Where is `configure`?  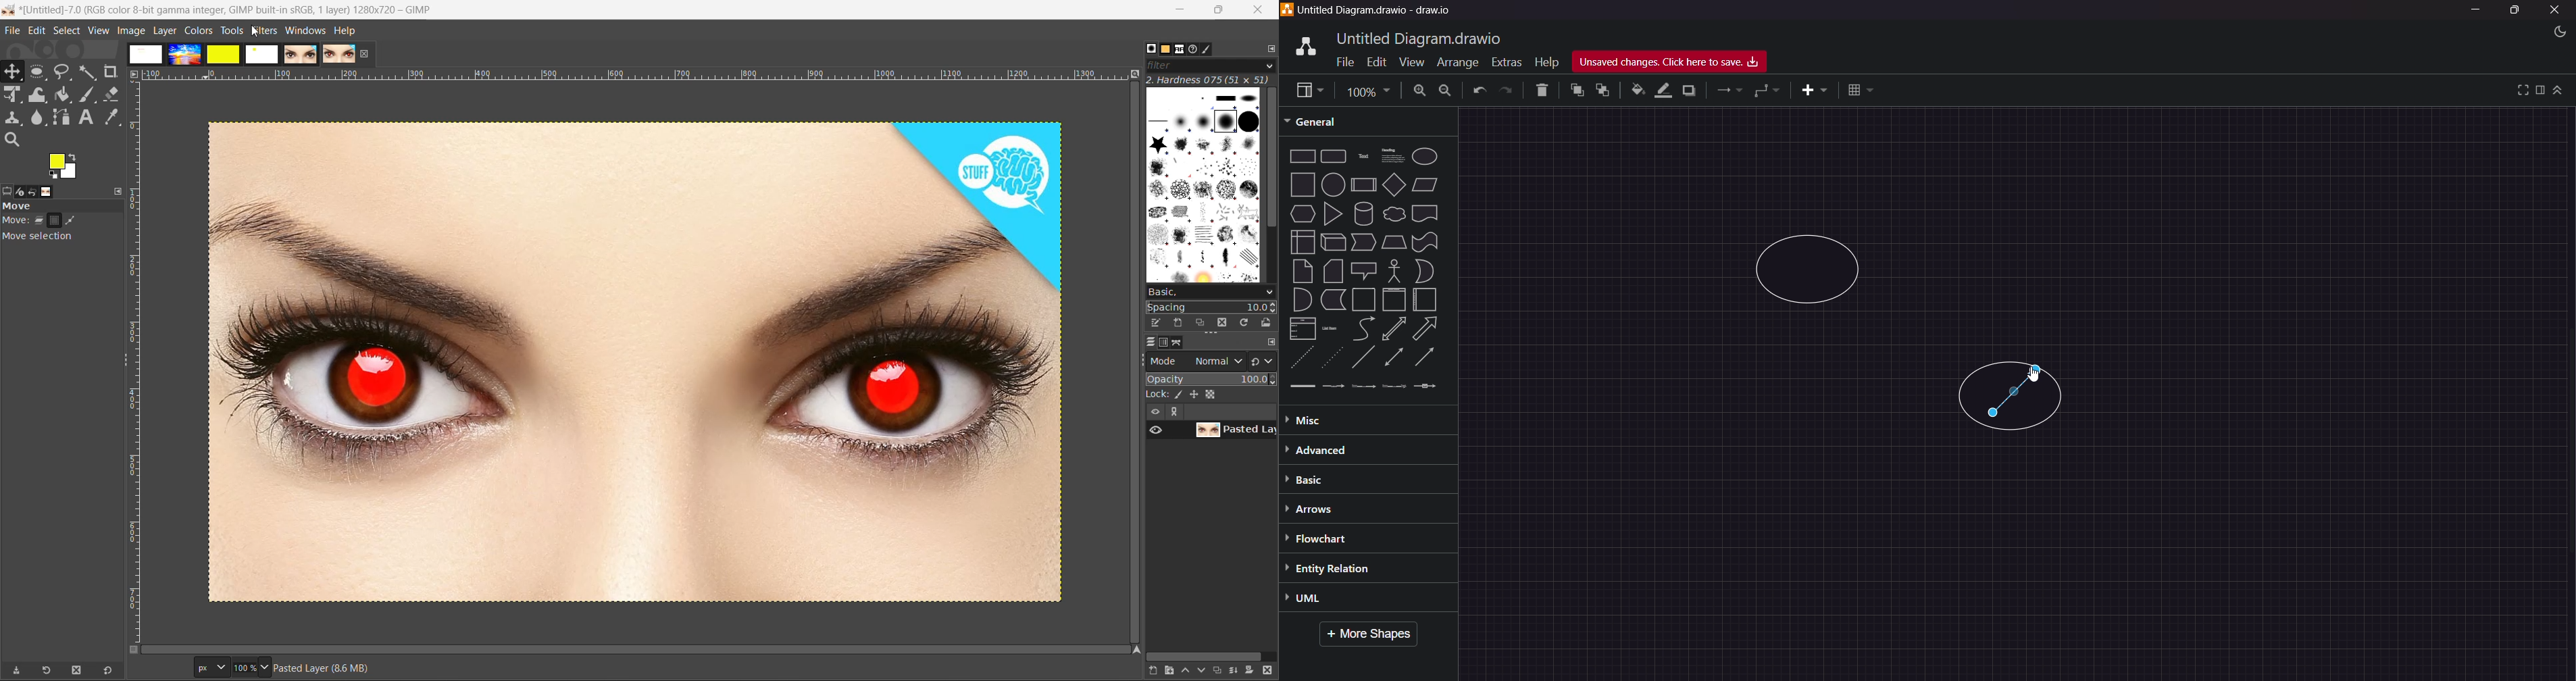
configure is located at coordinates (118, 191).